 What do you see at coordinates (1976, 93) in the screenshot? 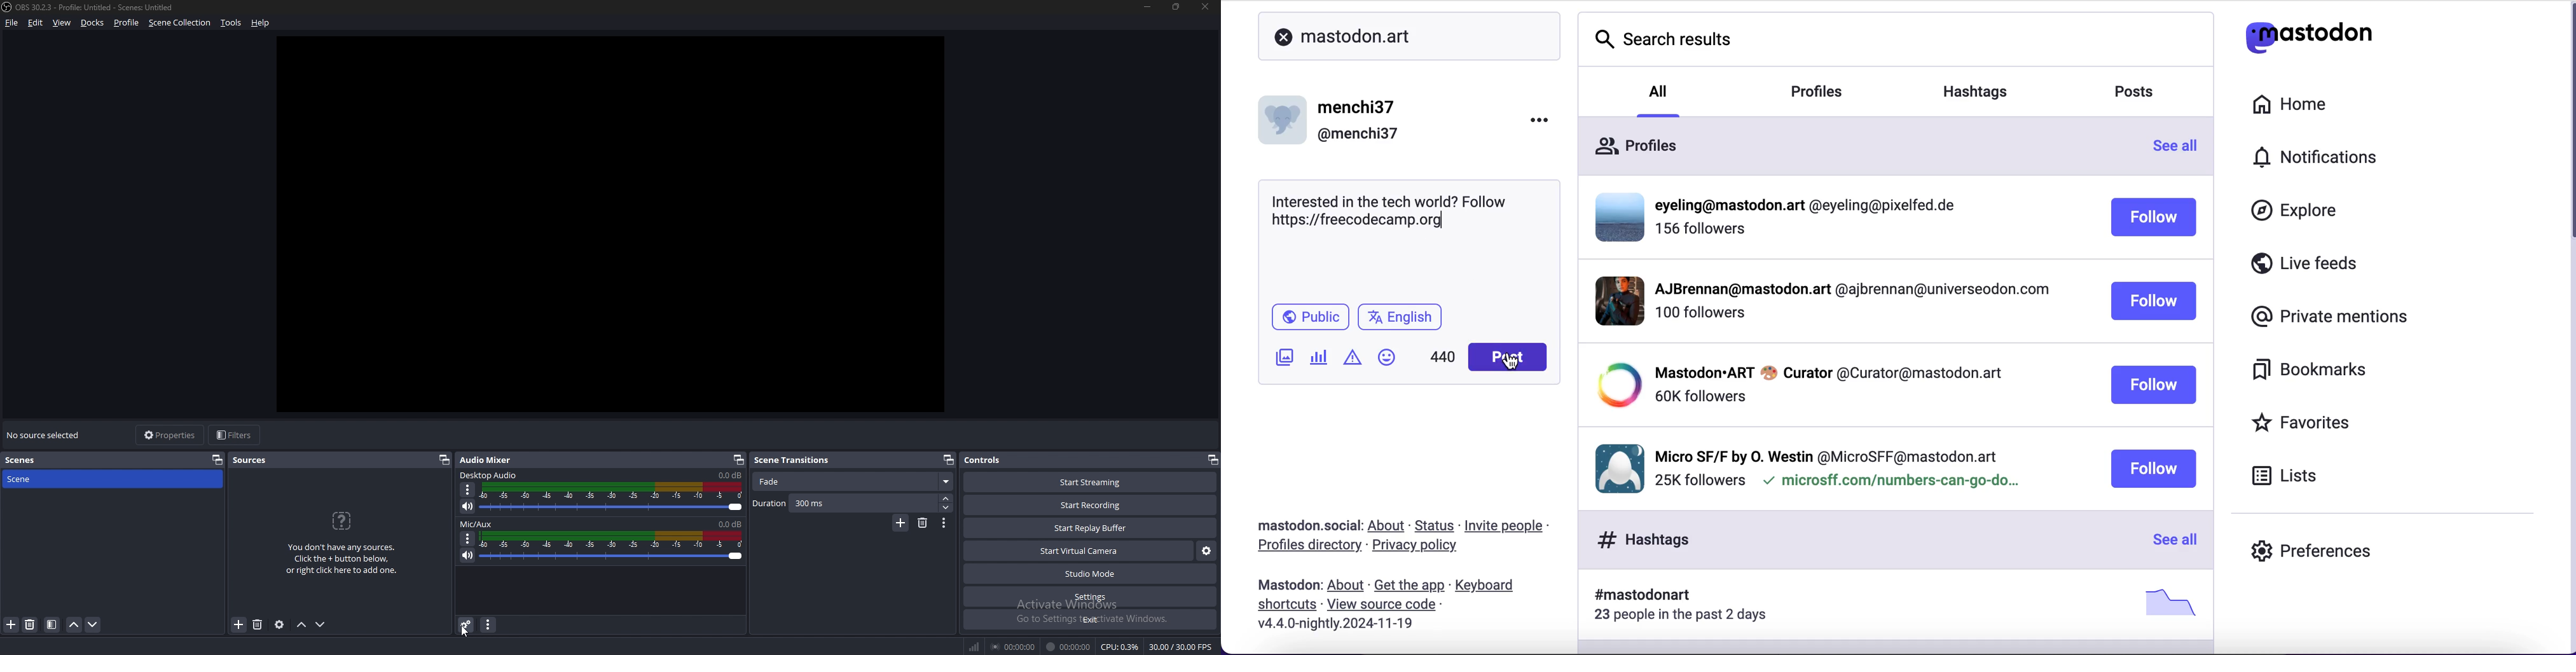
I see `hashtags` at bounding box center [1976, 93].